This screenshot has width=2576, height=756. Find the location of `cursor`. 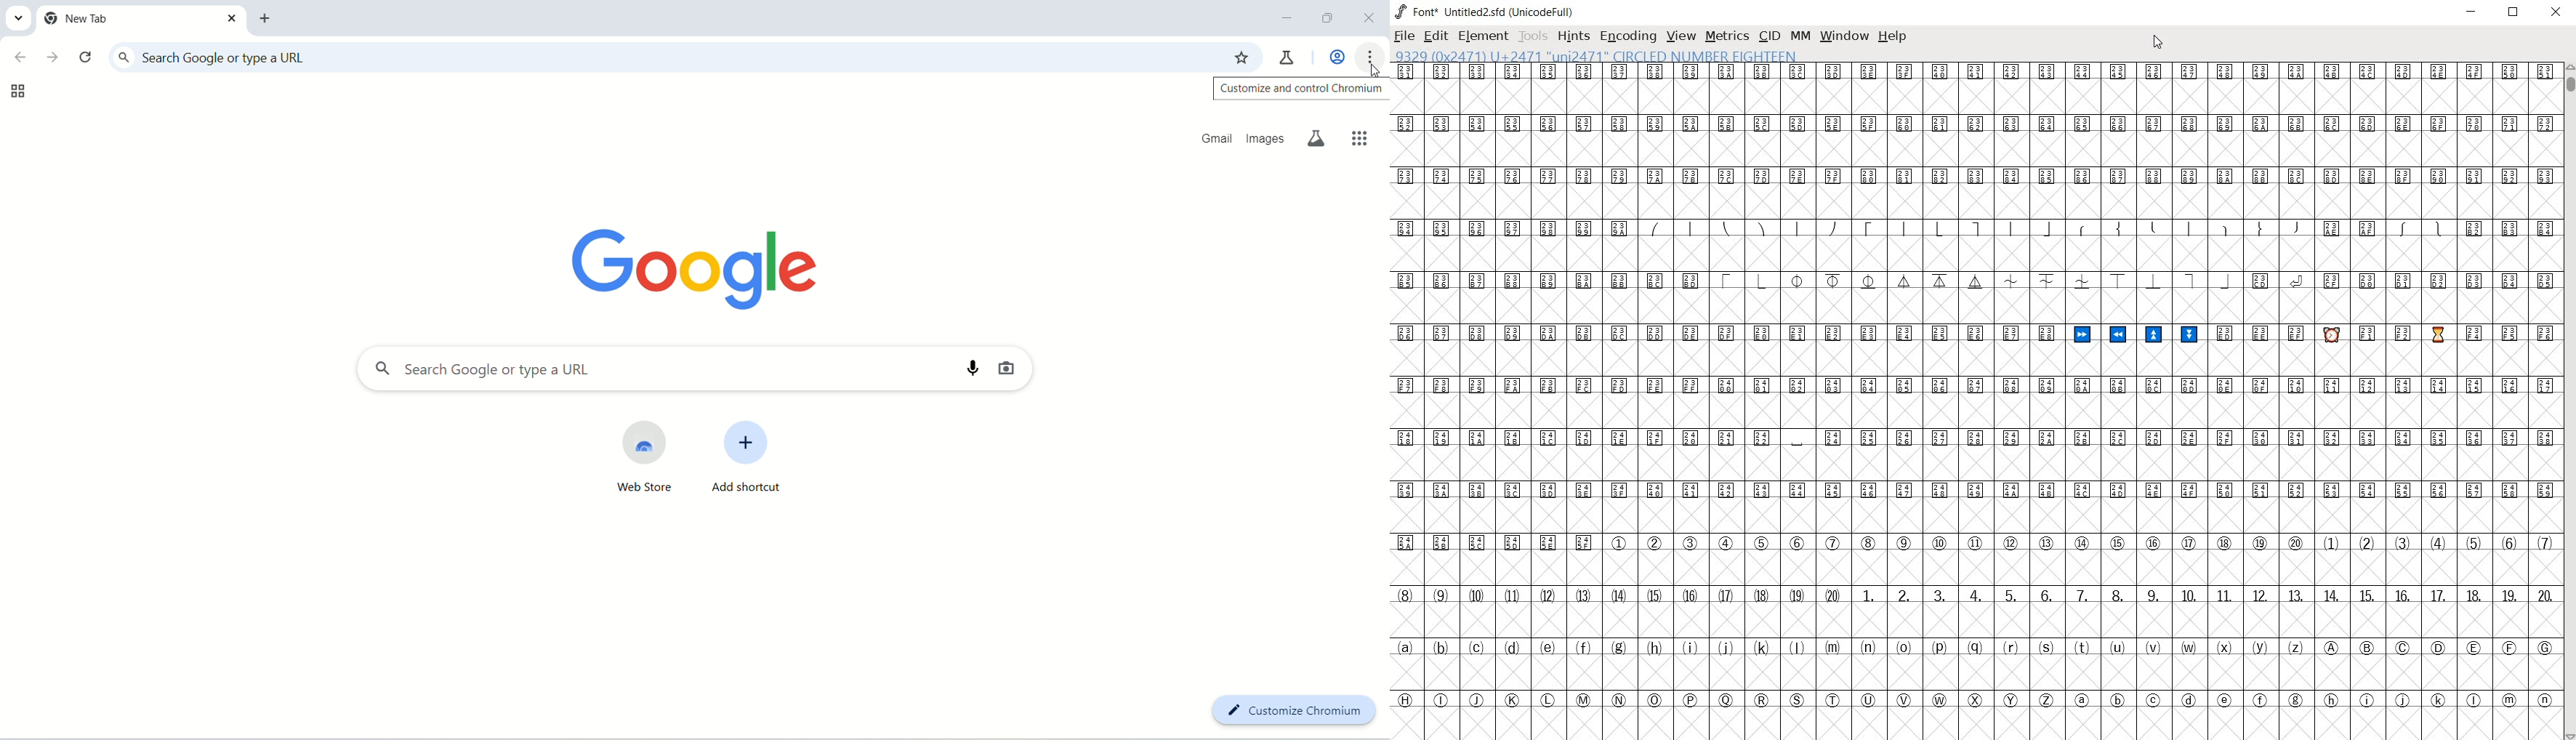

cursor is located at coordinates (1371, 69).